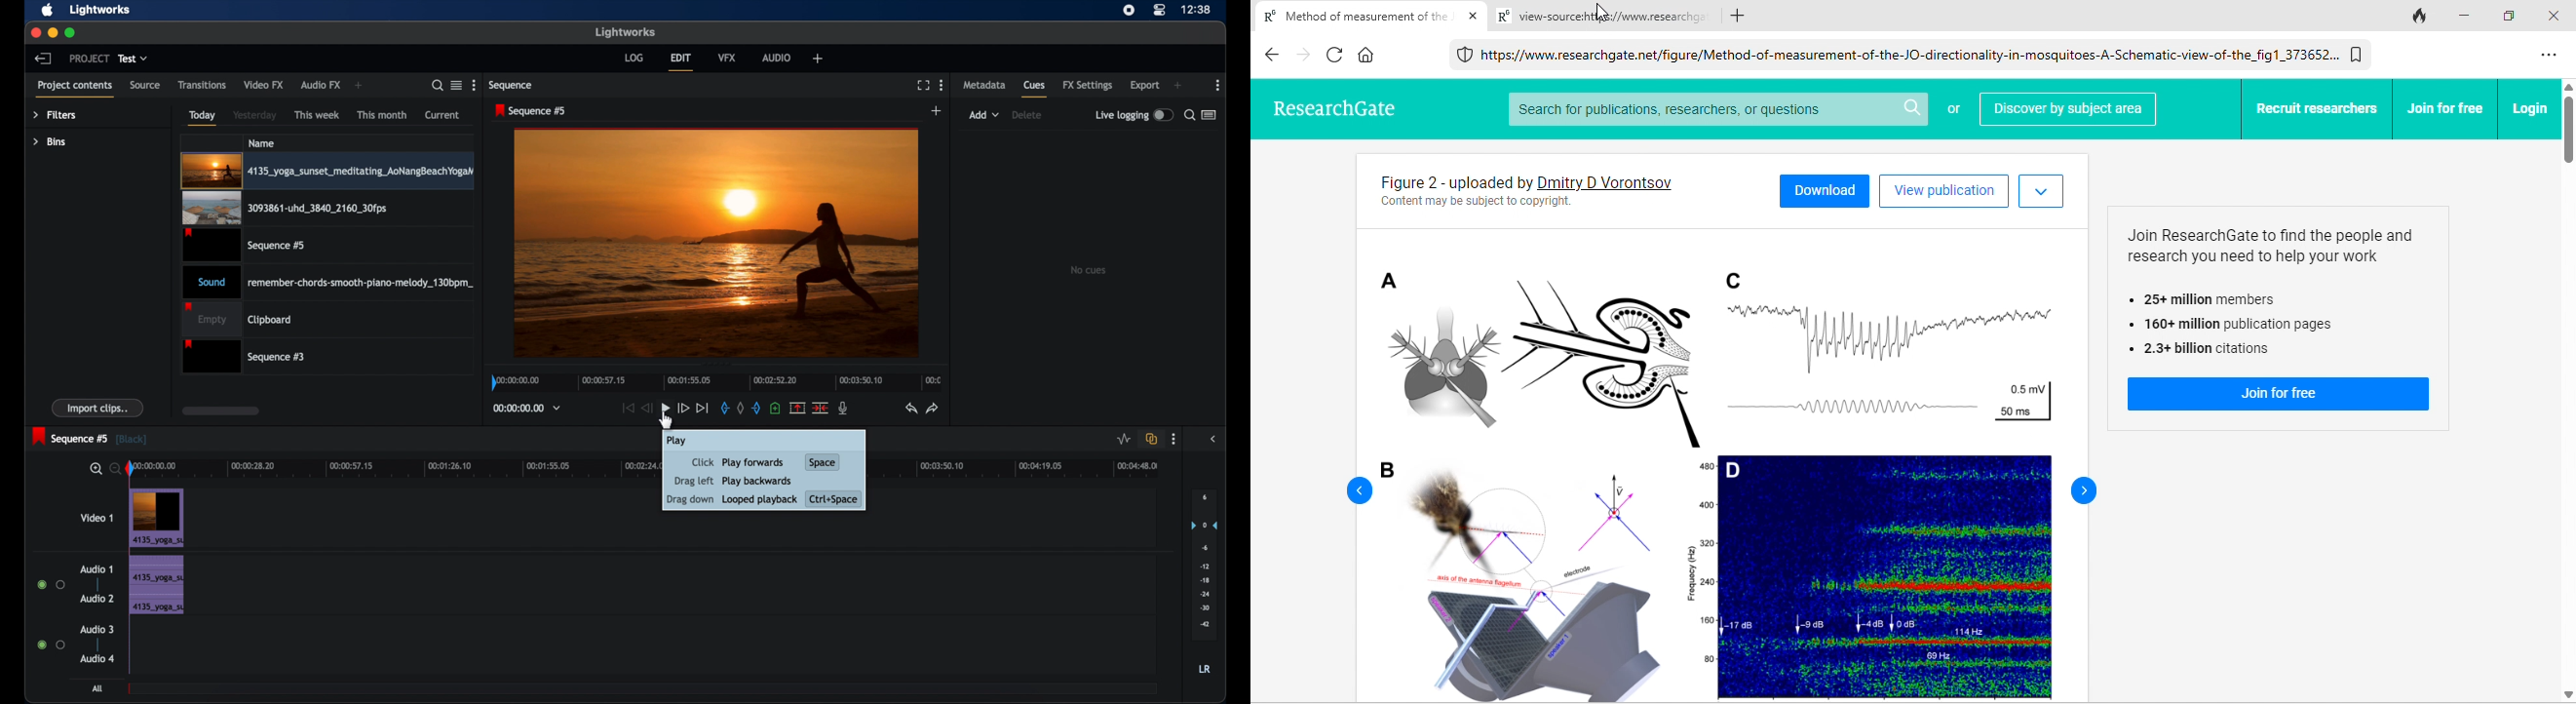 This screenshot has width=2576, height=728. What do you see at coordinates (265, 85) in the screenshot?
I see `video fx` at bounding box center [265, 85].